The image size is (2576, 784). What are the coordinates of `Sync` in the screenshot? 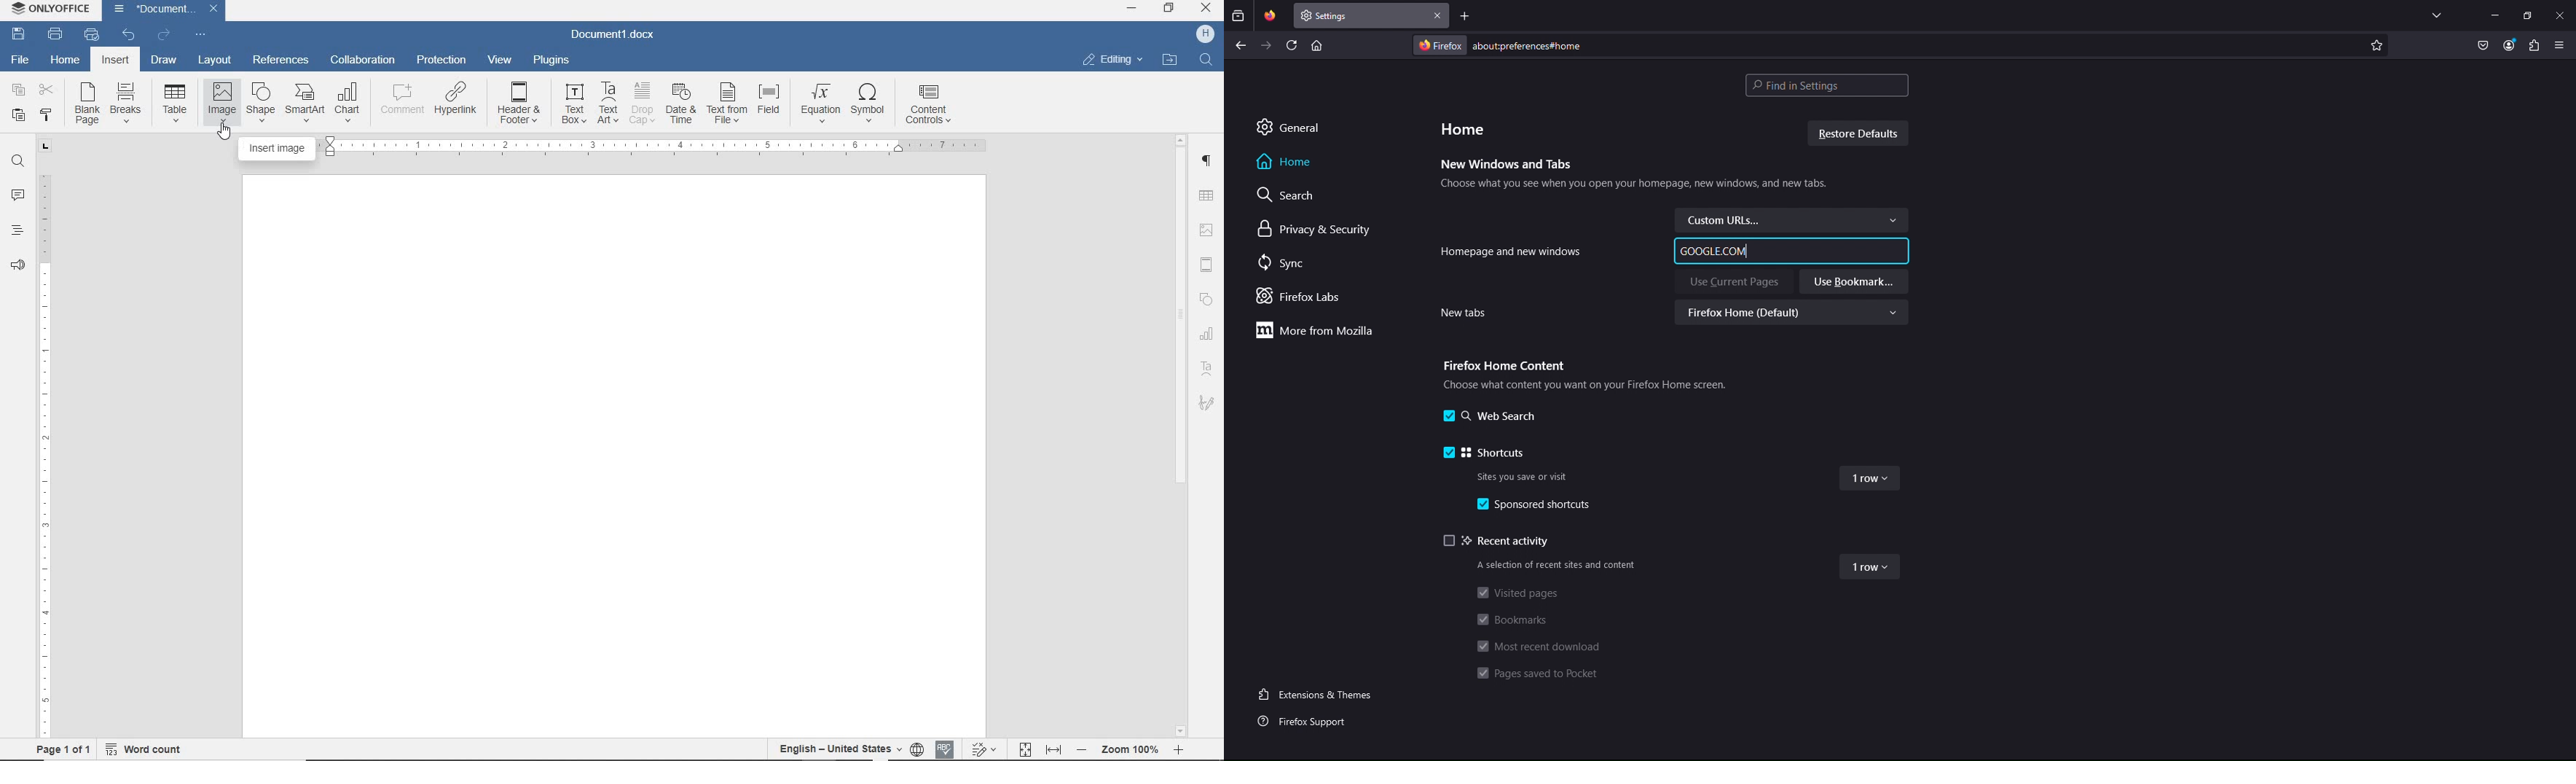 It's located at (1284, 264).